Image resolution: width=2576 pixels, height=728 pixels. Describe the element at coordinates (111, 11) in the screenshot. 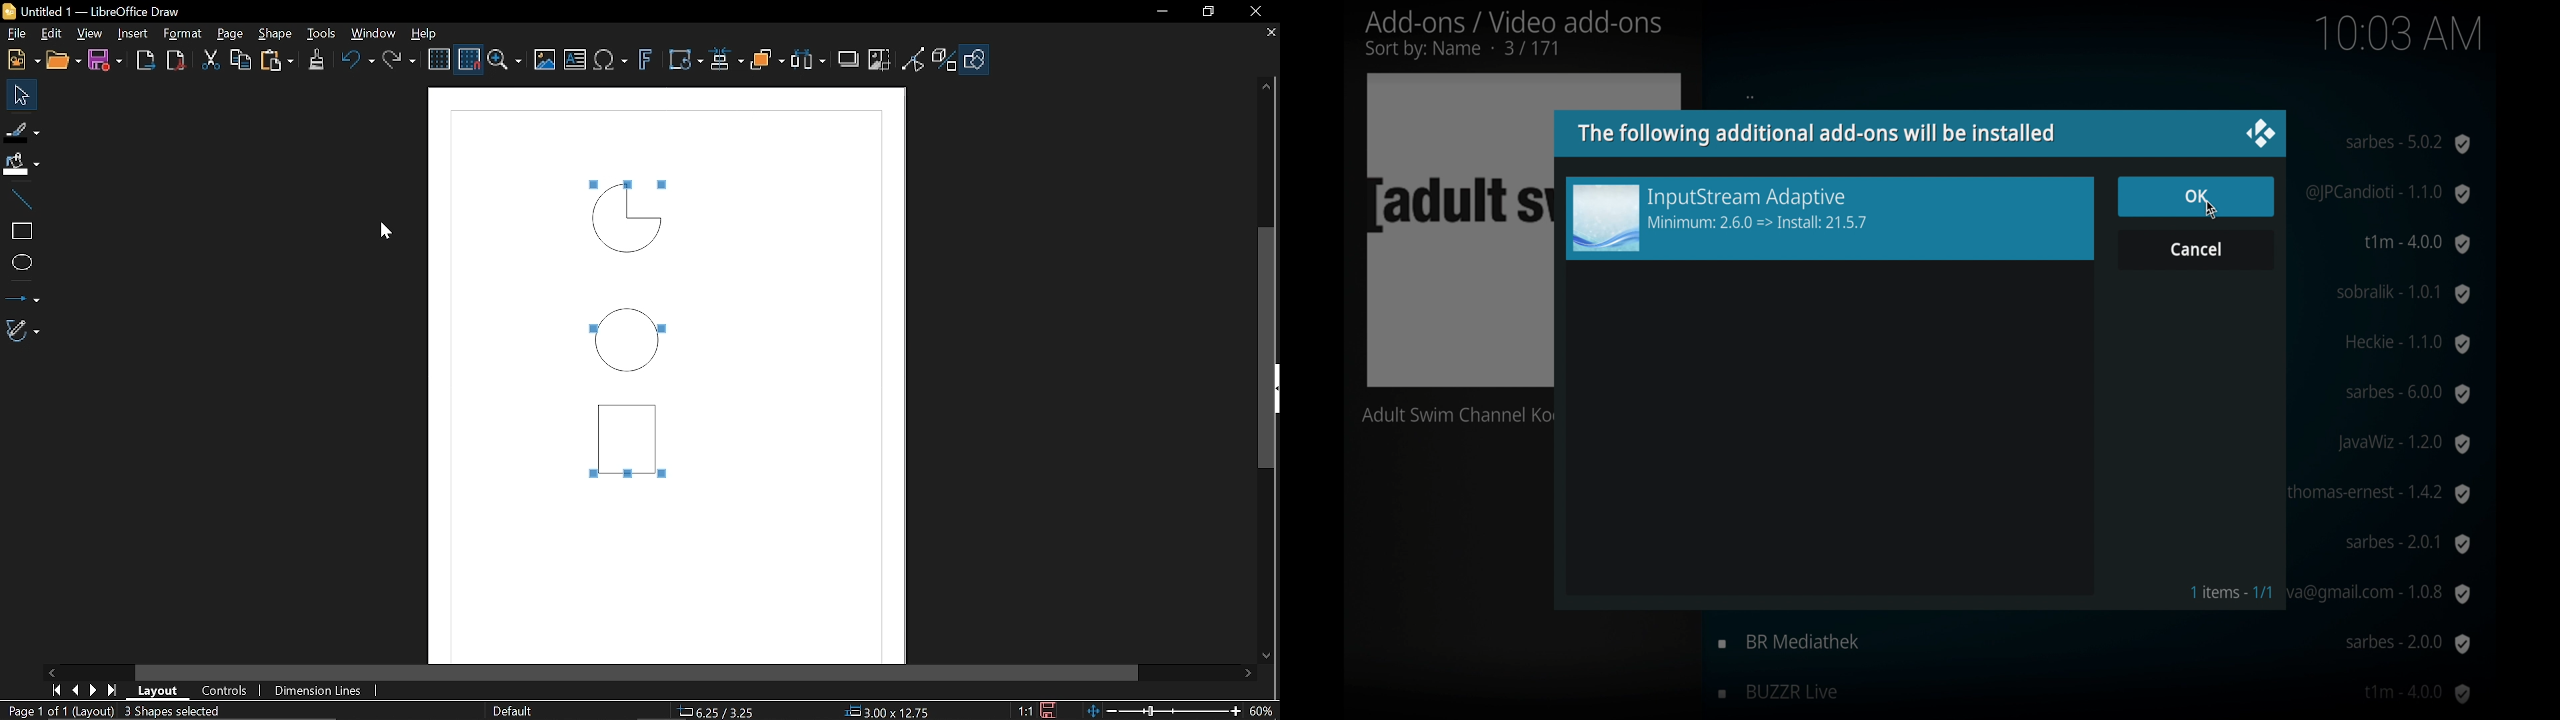

I see `Untitled 1 — LibreOffice Draw` at that location.